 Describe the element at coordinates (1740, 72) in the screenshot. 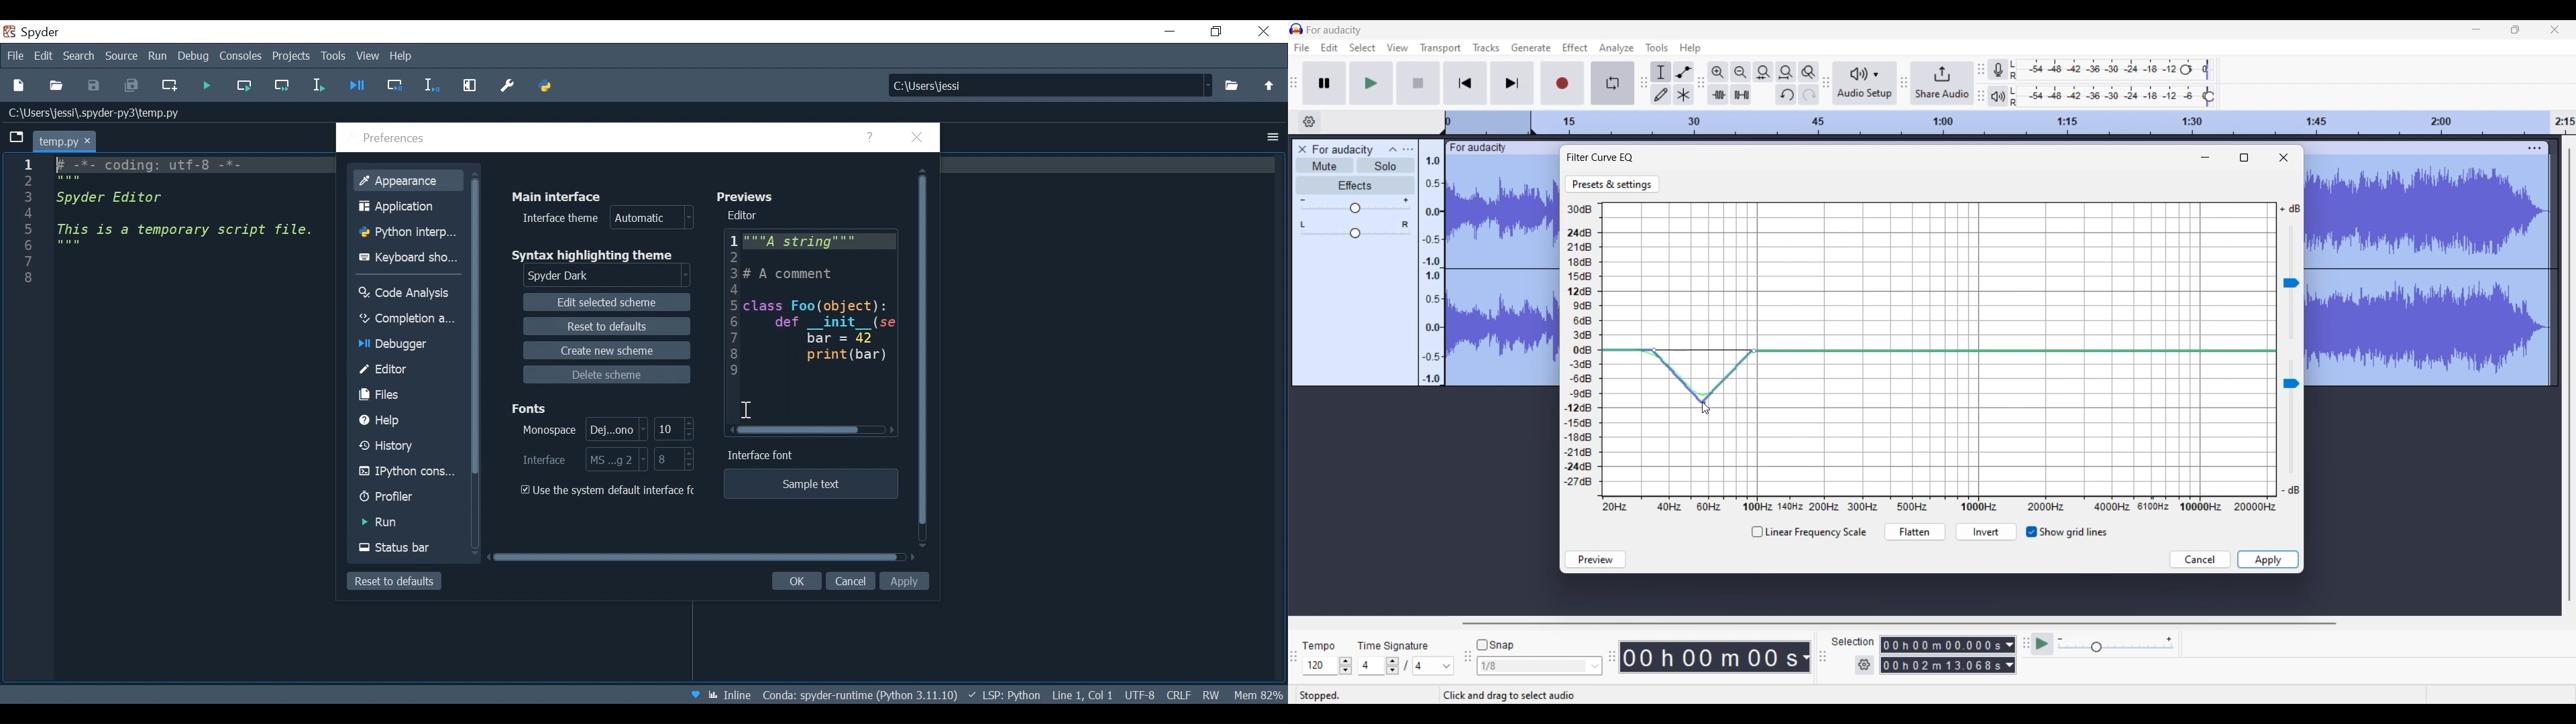

I see `Zoom out` at that location.